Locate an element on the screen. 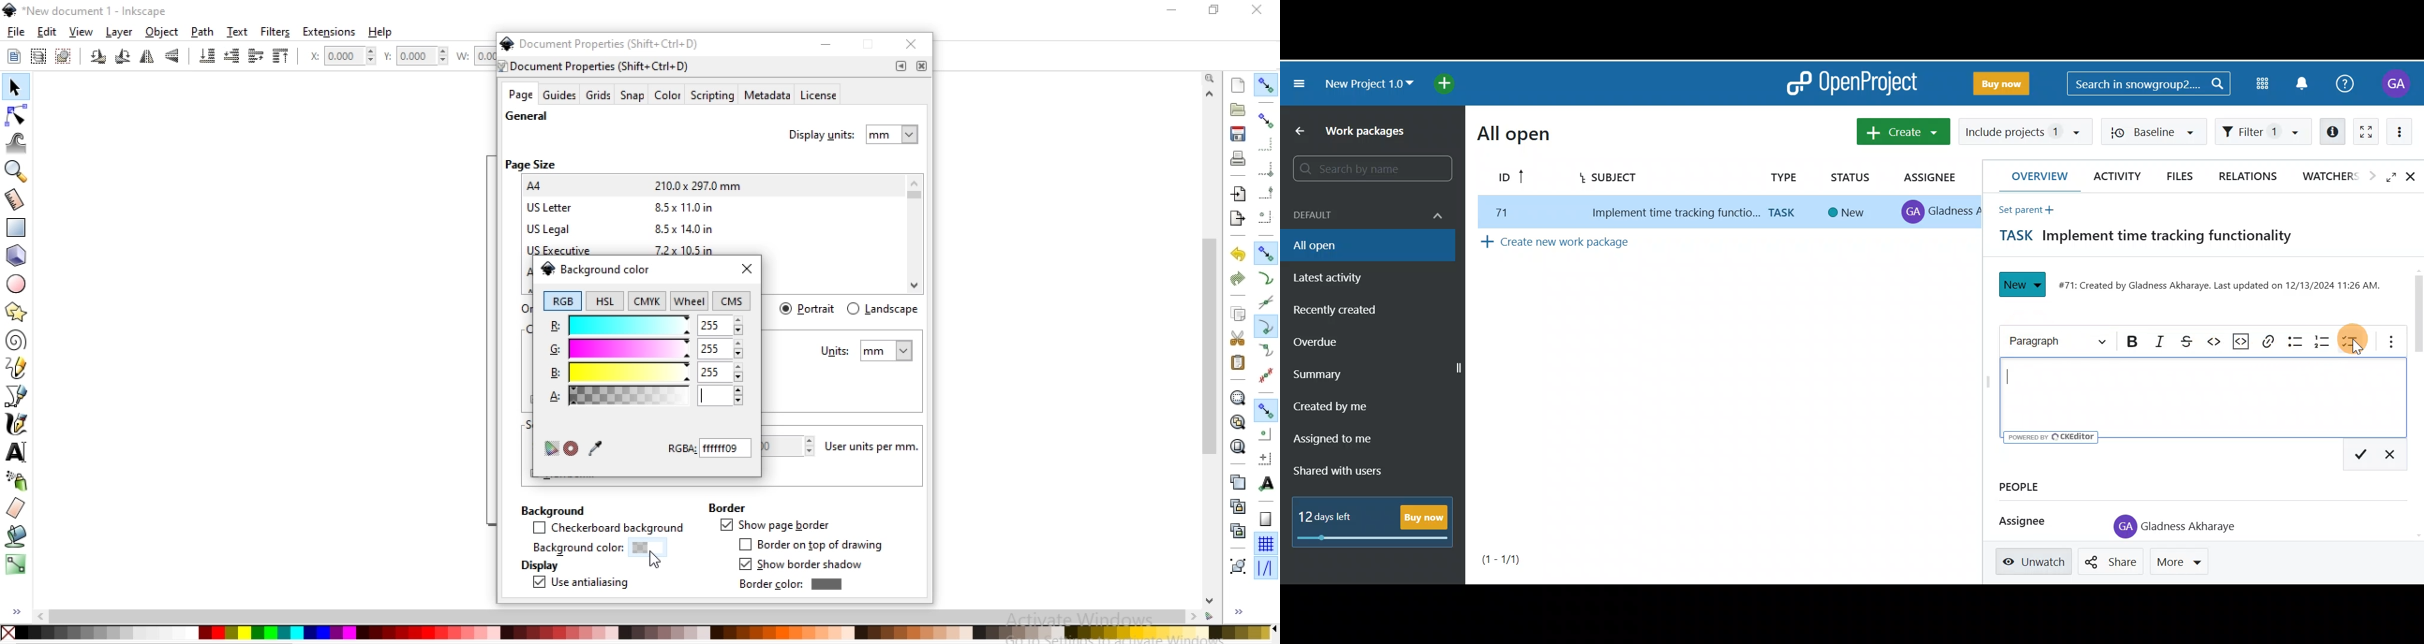  b is located at coordinates (645, 372).